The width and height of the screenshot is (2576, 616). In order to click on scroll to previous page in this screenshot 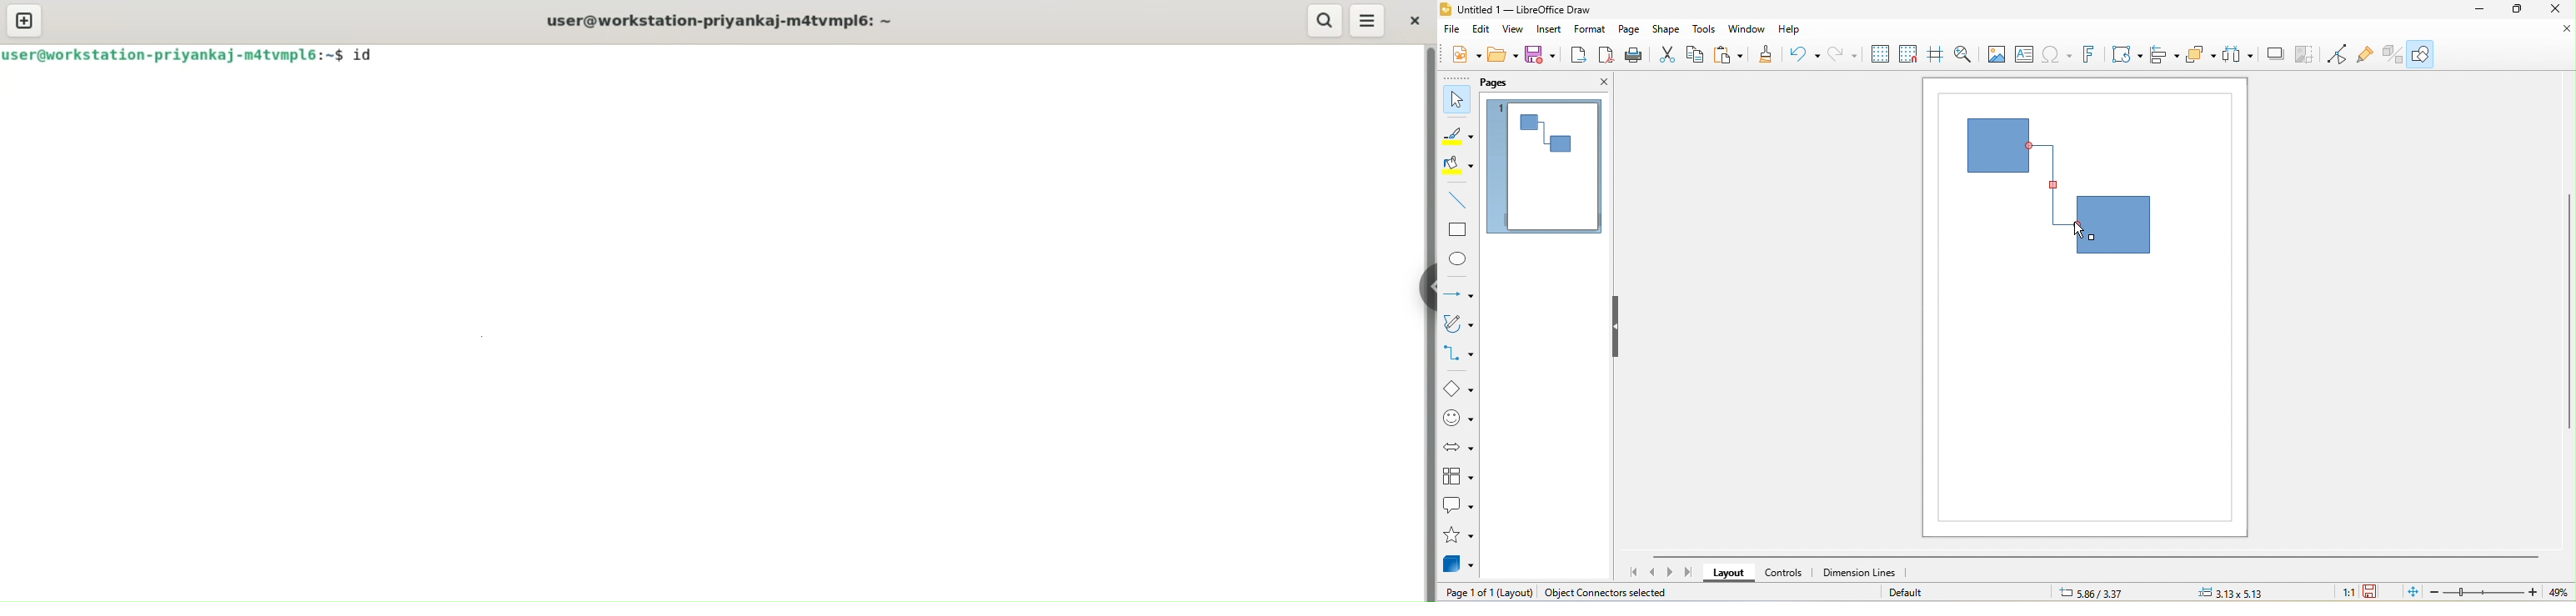, I will do `click(1652, 574)`.